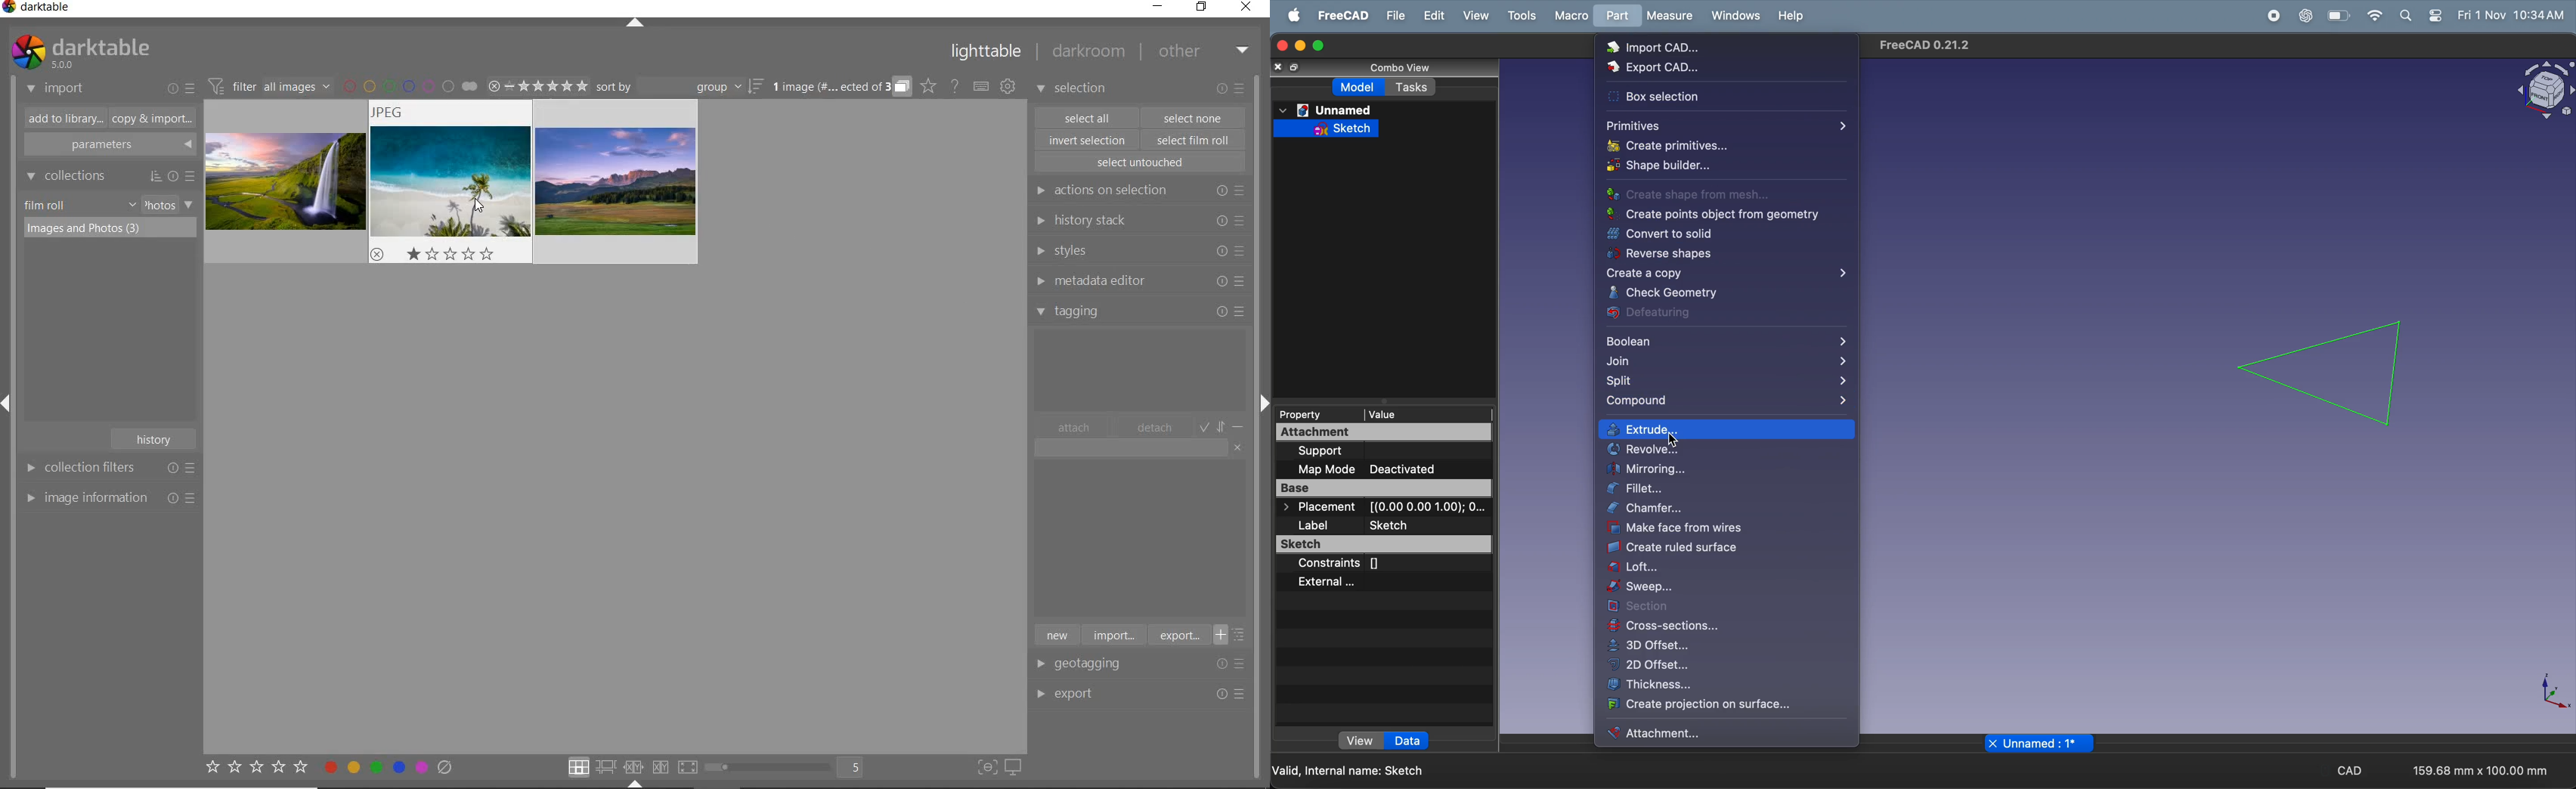  I want to click on export, so click(1178, 635).